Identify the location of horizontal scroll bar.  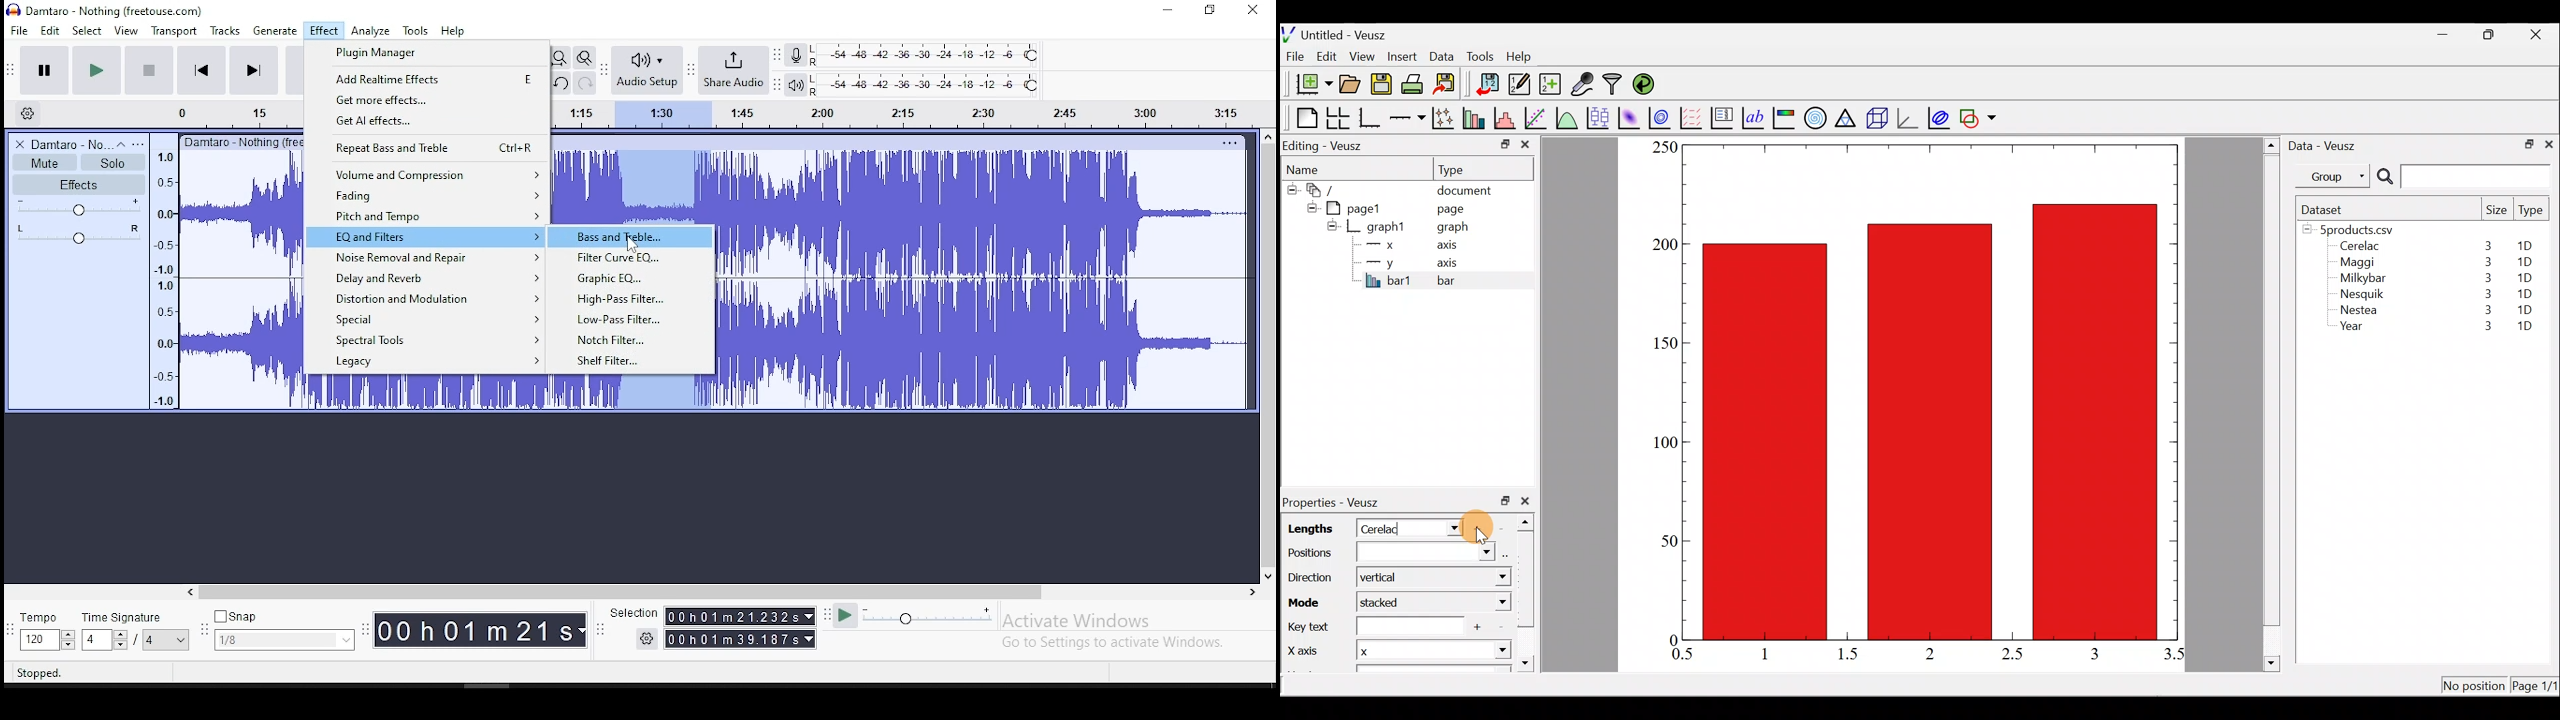
(720, 592).